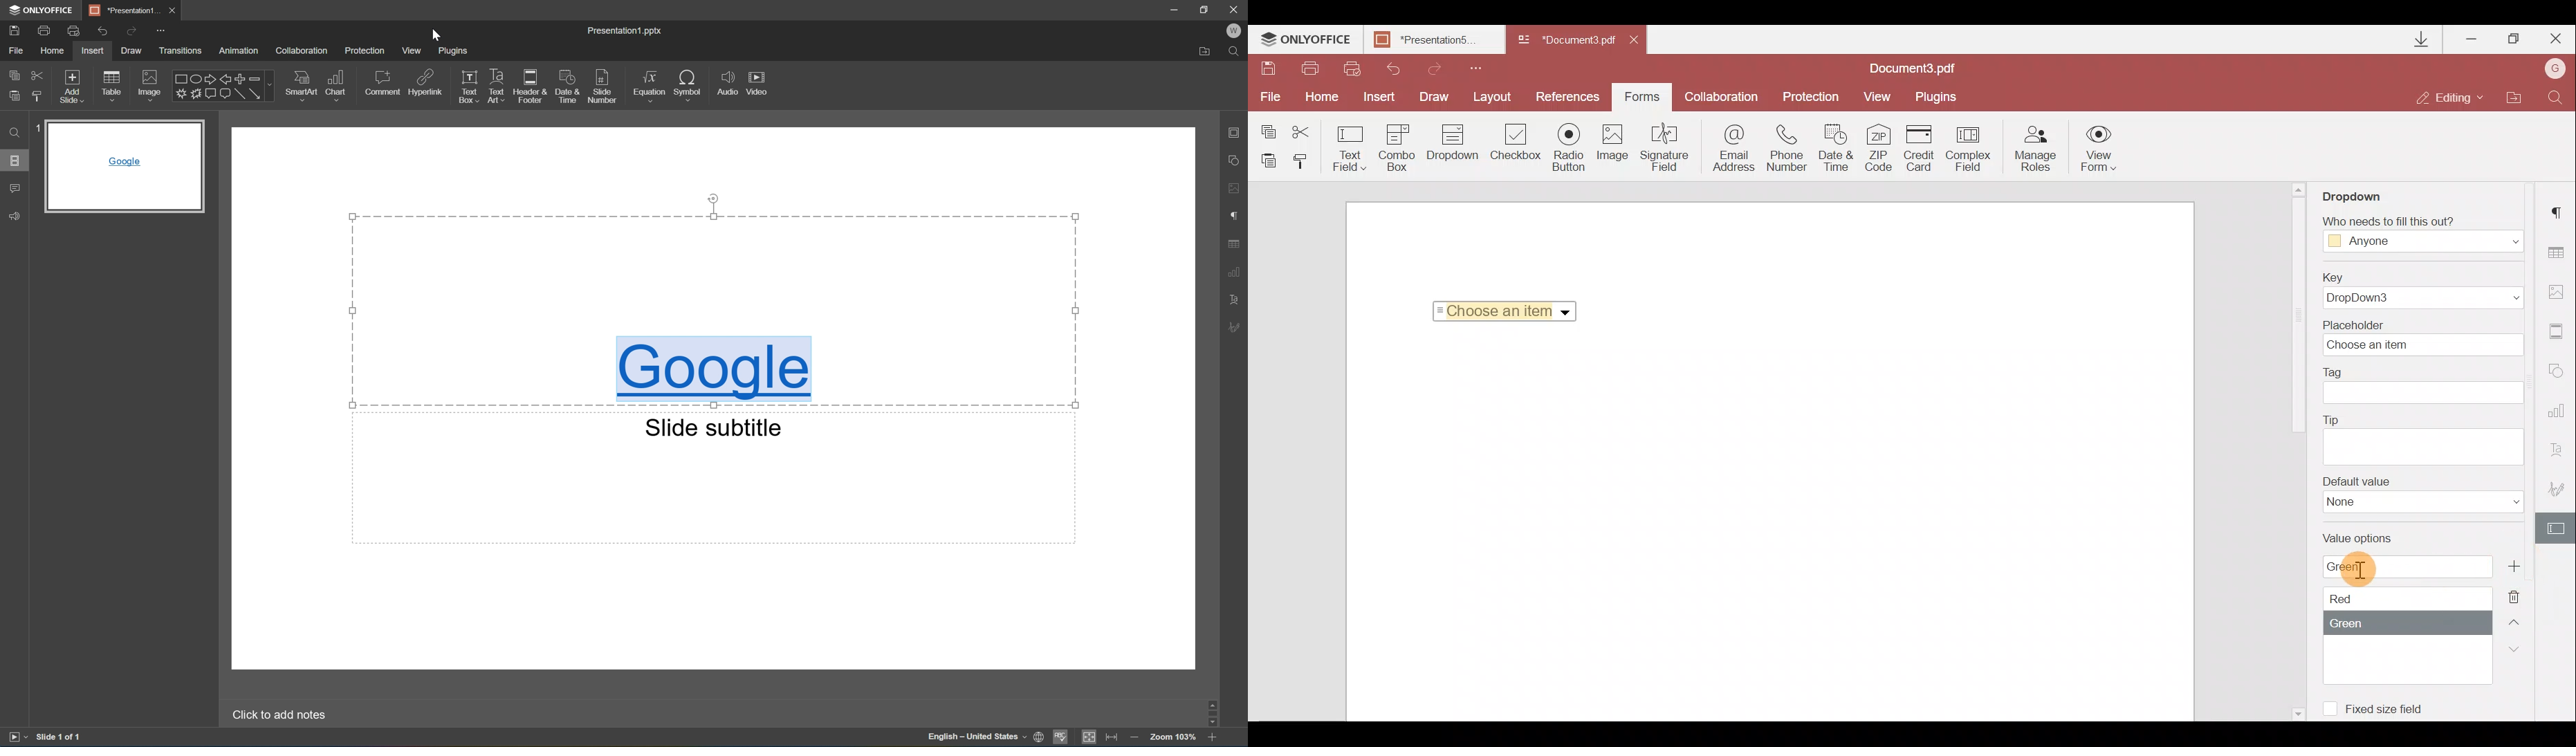  Describe the element at coordinates (151, 86) in the screenshot. I see `Image` at that location.